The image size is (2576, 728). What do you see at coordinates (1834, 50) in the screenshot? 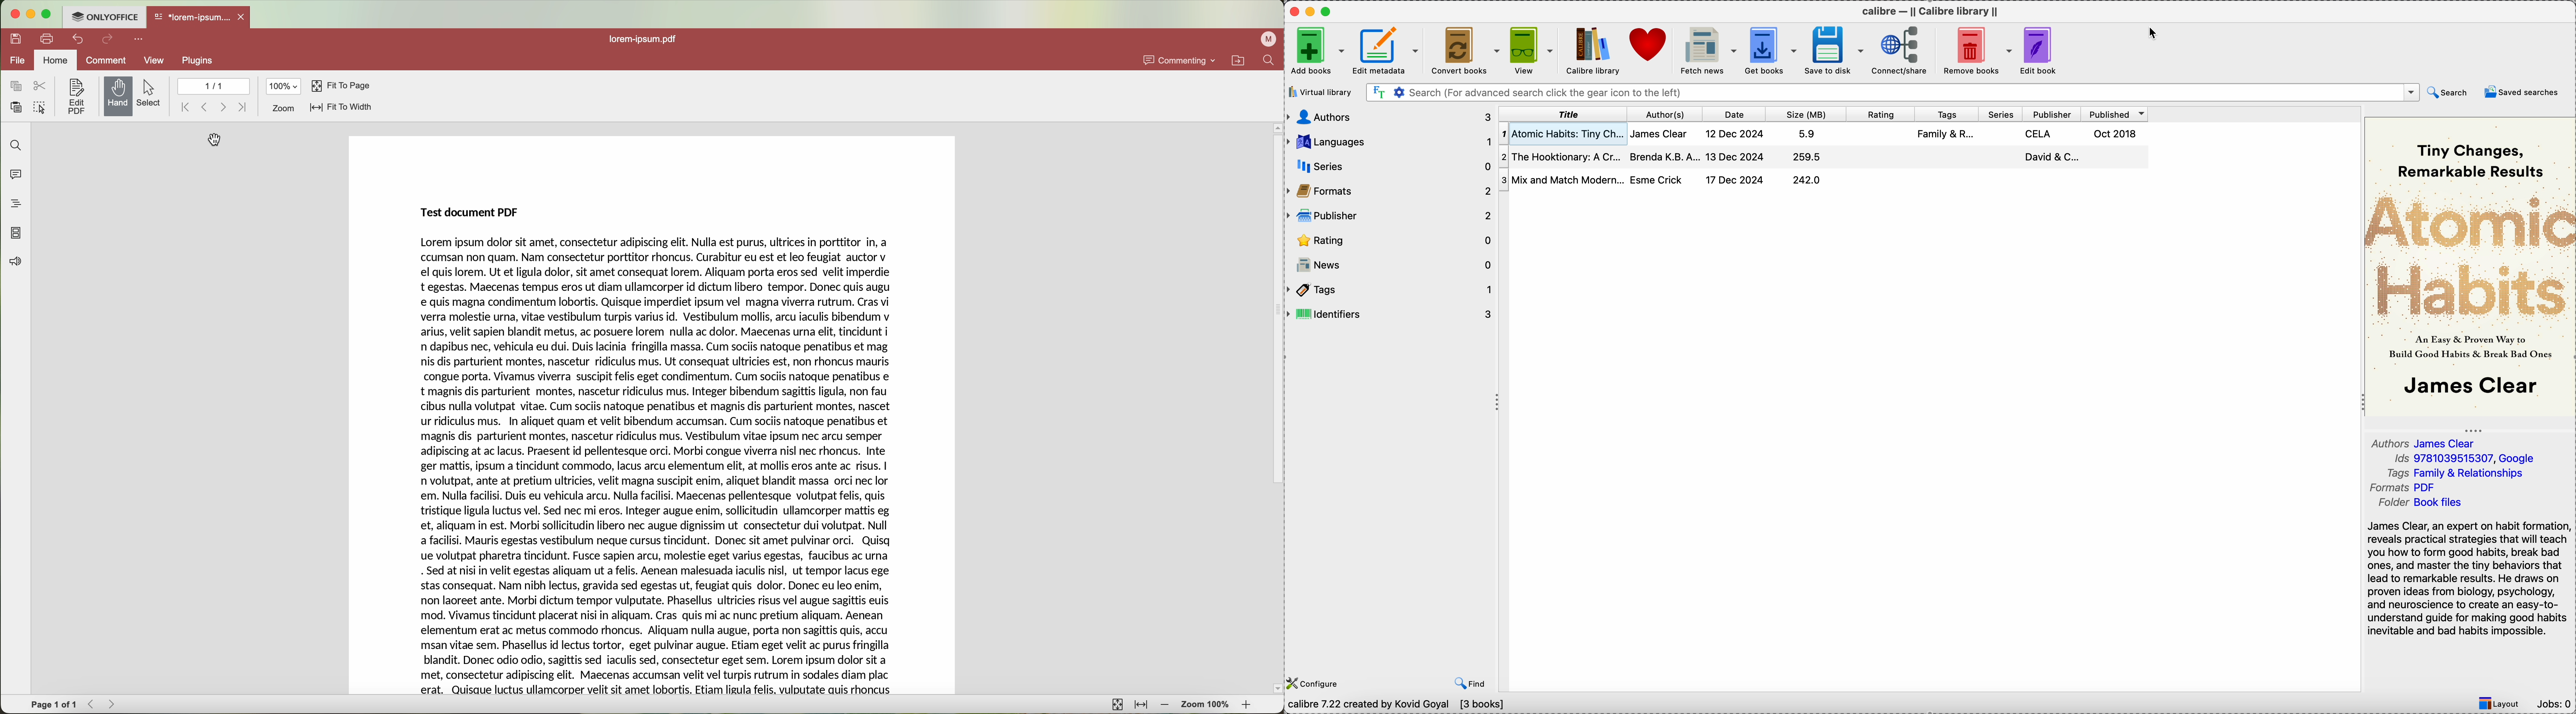
I see `save to disk` at bounding box center [1834, 50].